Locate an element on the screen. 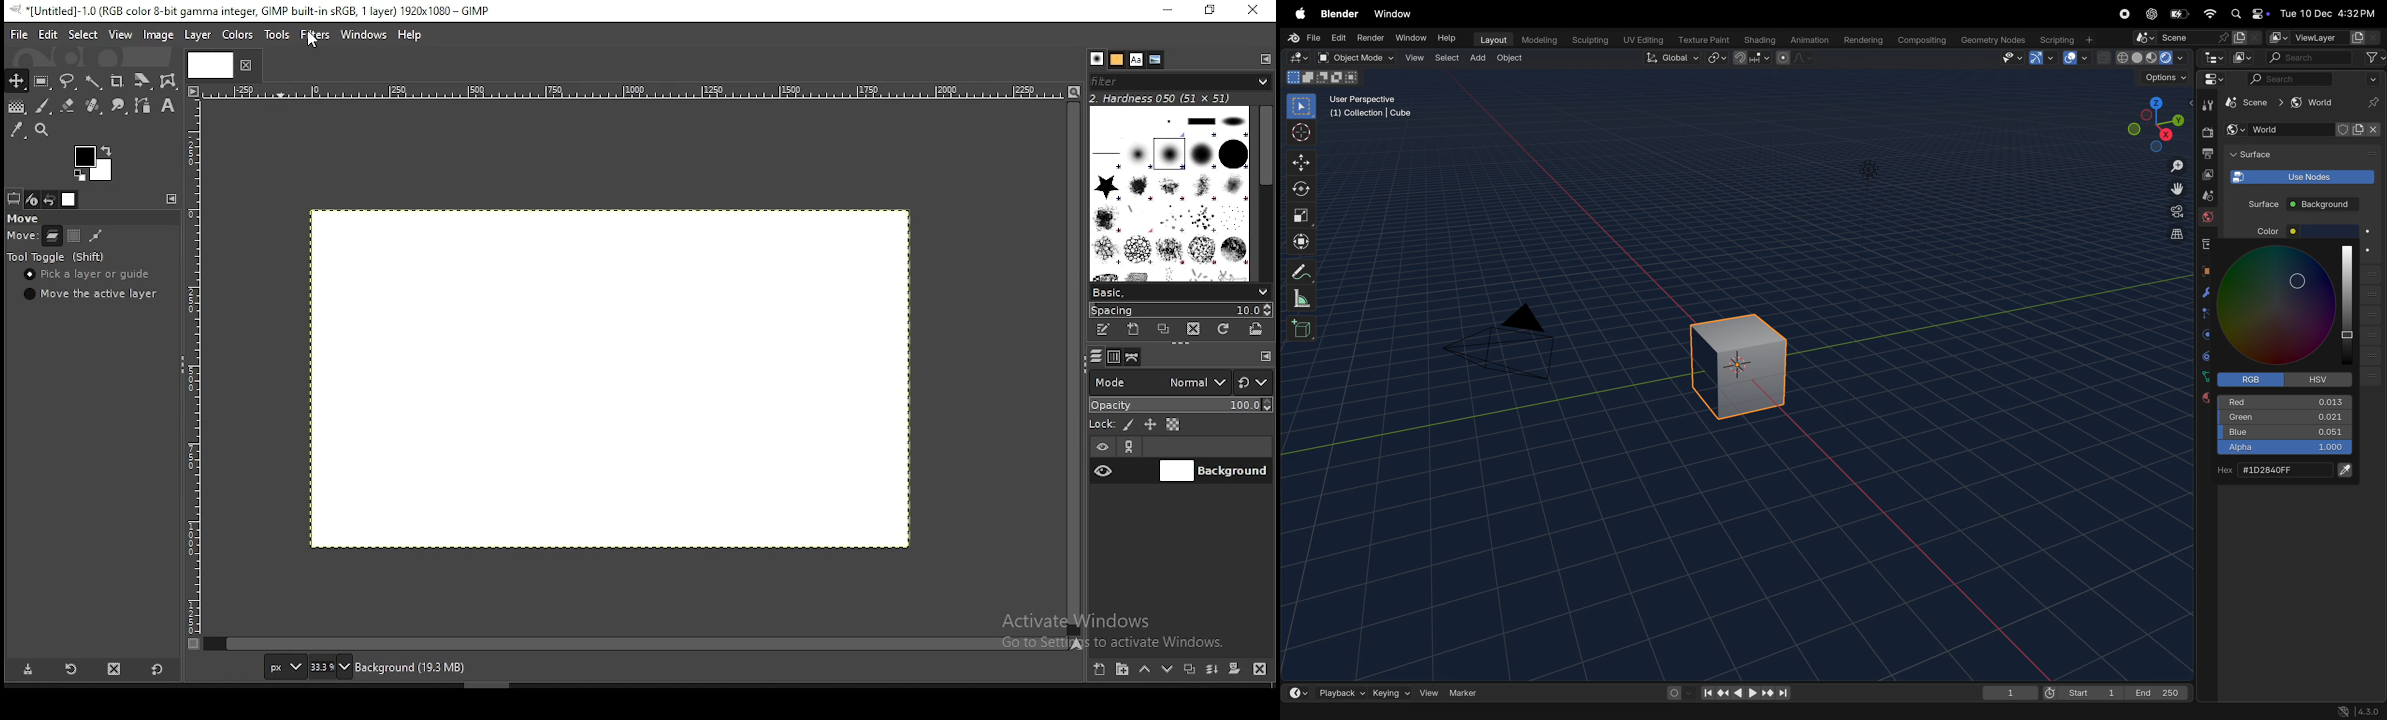 This screenshot has width=2408, height=728.  is located at coordinates (2316, 79).